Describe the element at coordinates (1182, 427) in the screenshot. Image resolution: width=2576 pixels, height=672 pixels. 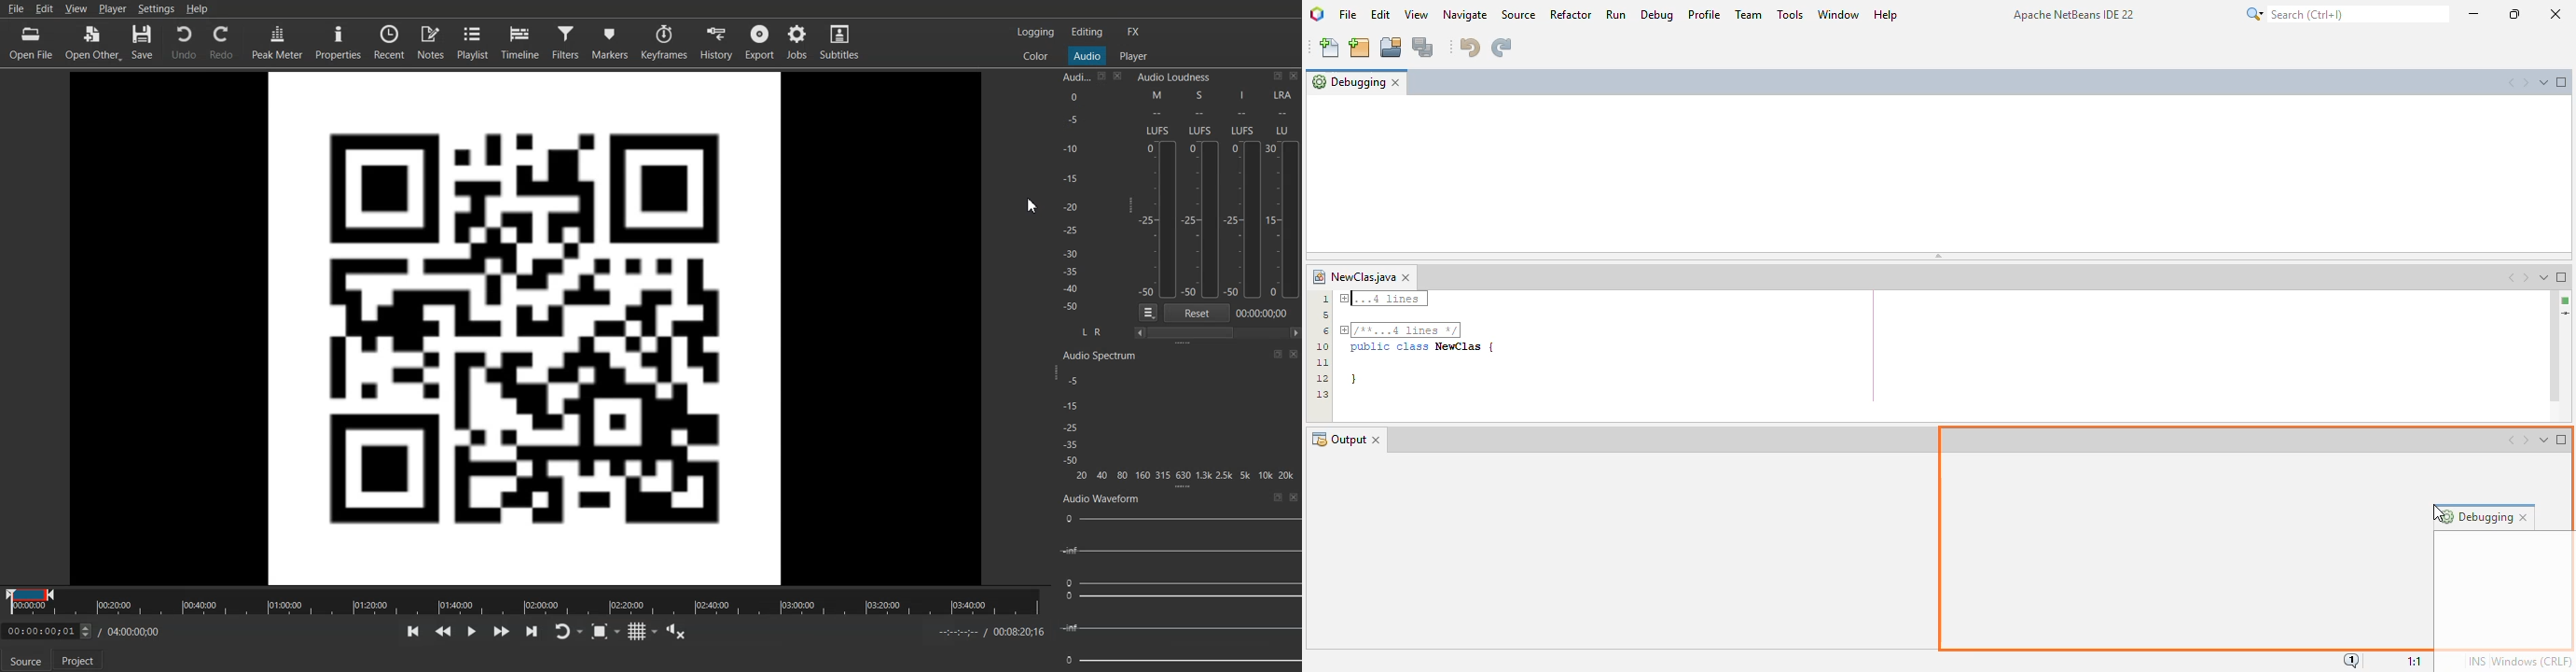
I see `Audio Spectrum in dB` at that location.